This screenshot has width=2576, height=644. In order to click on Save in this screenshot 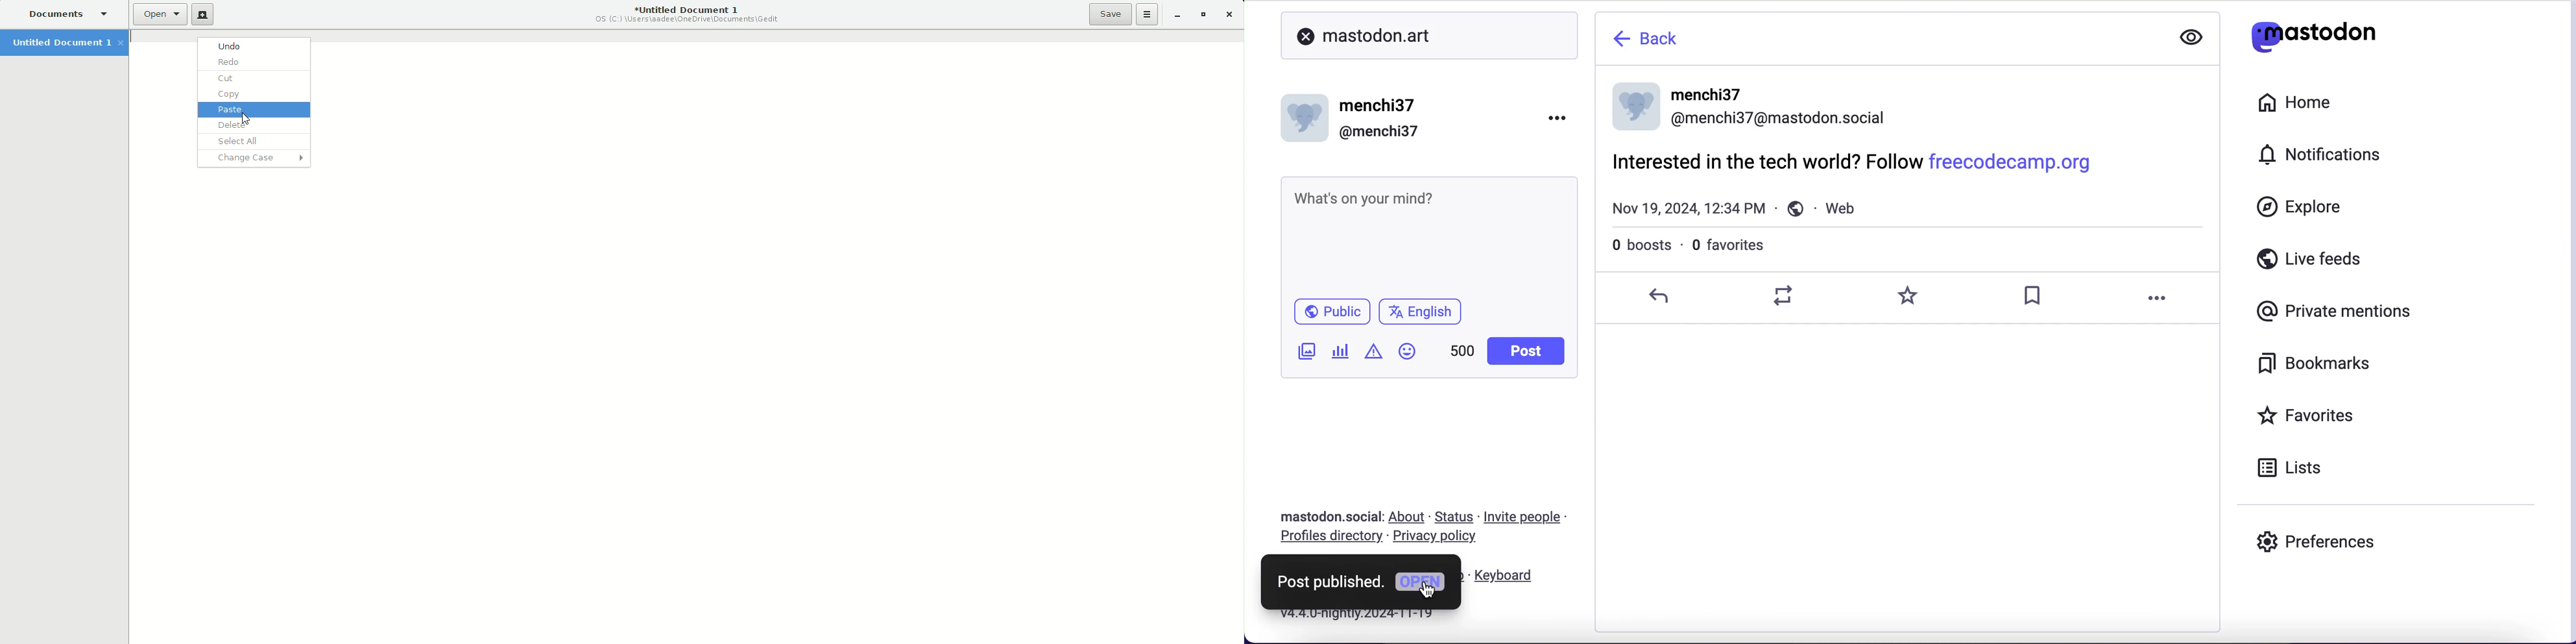, I will do `click(1111, 14)`.